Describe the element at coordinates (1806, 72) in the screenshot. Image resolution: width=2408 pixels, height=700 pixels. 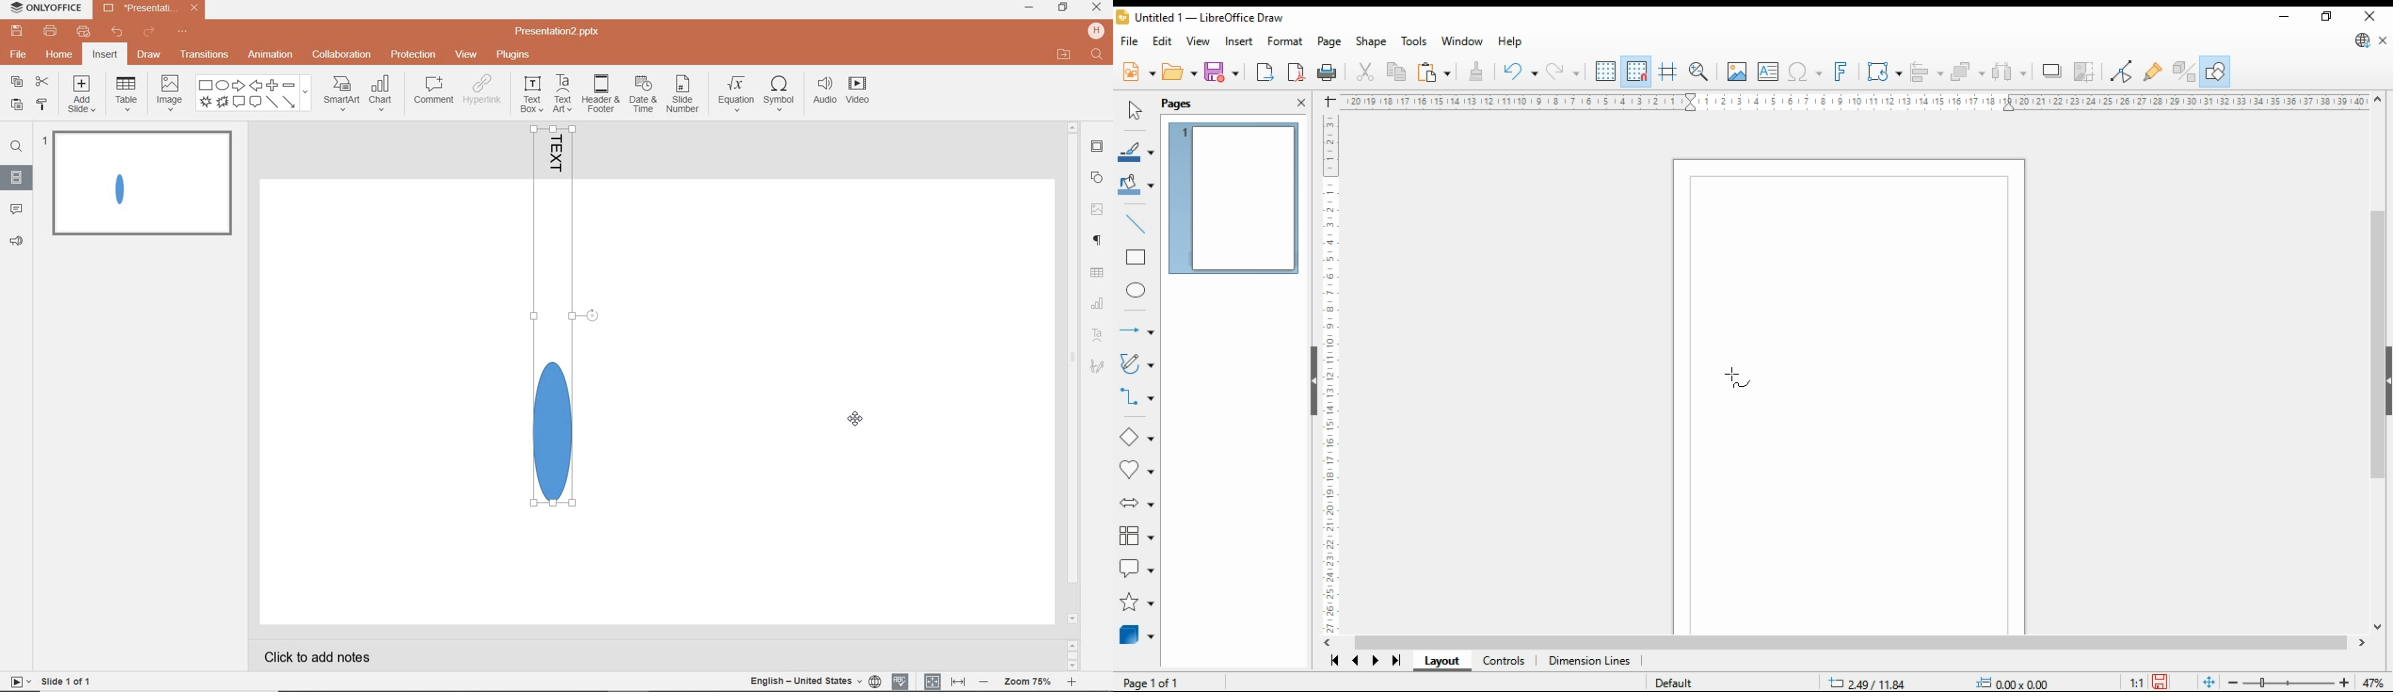
I see `insert special character` at that location.